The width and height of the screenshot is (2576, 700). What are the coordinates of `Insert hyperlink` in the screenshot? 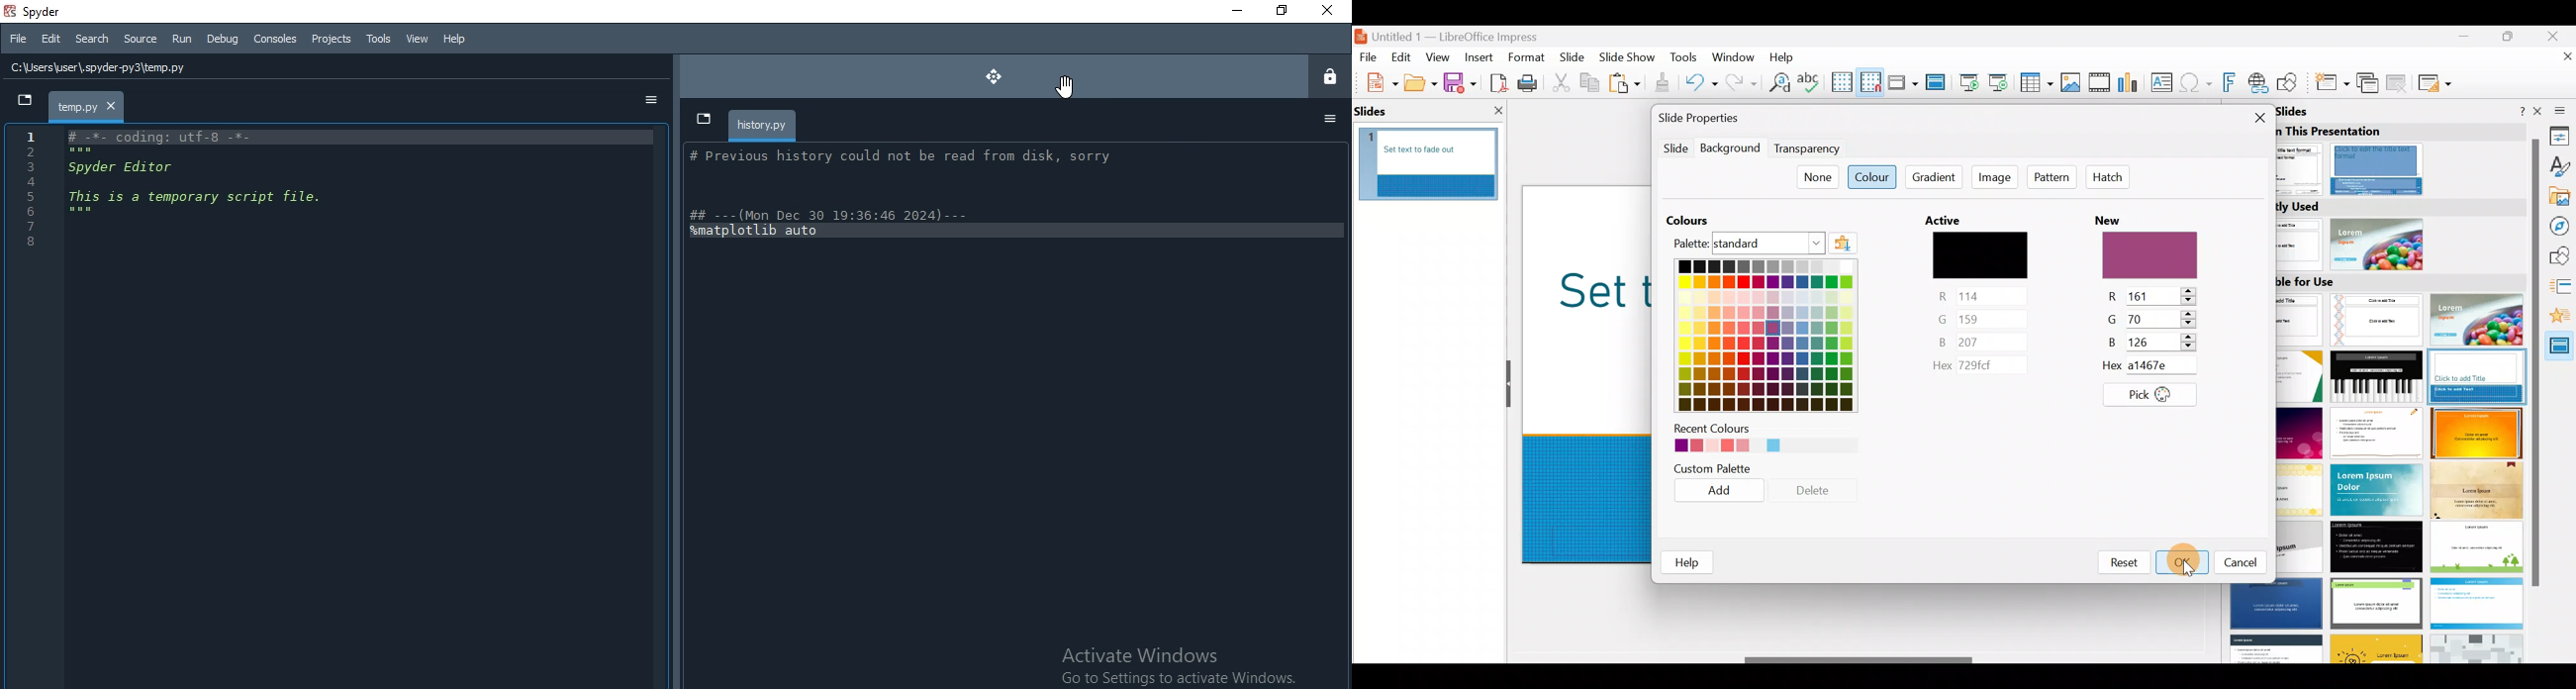 It's located at (2259, 82).